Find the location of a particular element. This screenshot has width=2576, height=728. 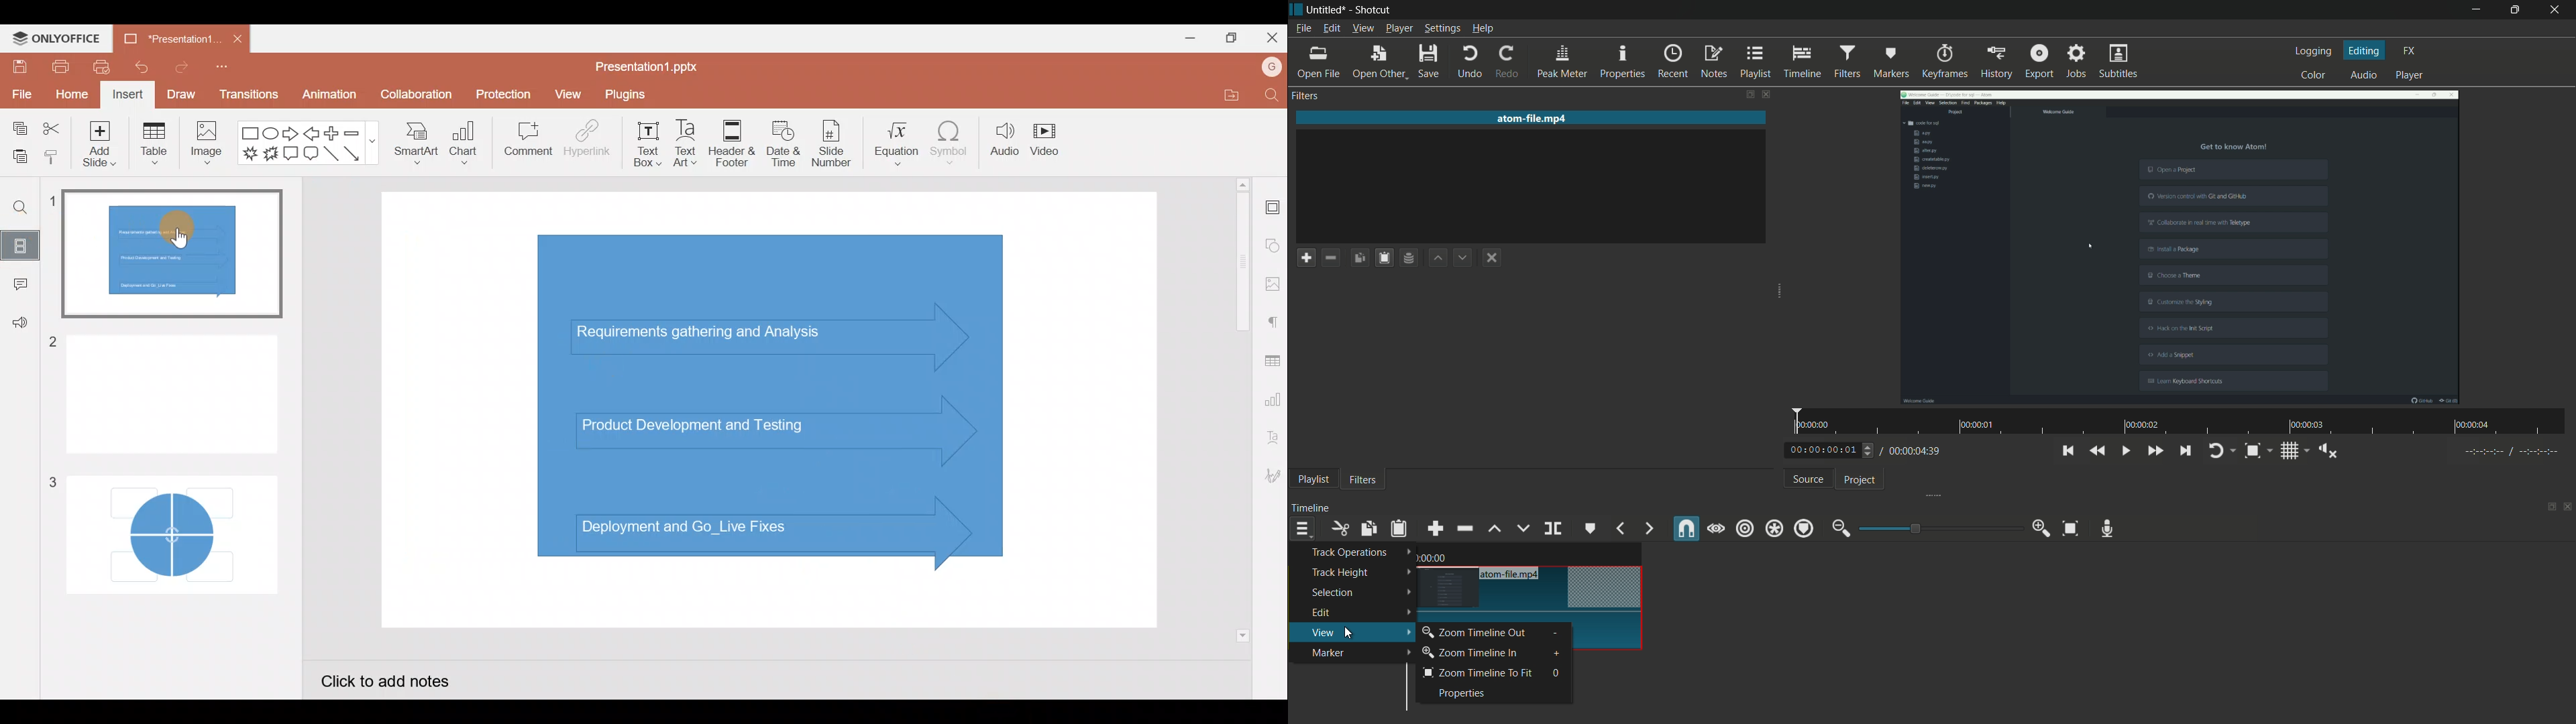

Minus is located at coordinates (359, 133).